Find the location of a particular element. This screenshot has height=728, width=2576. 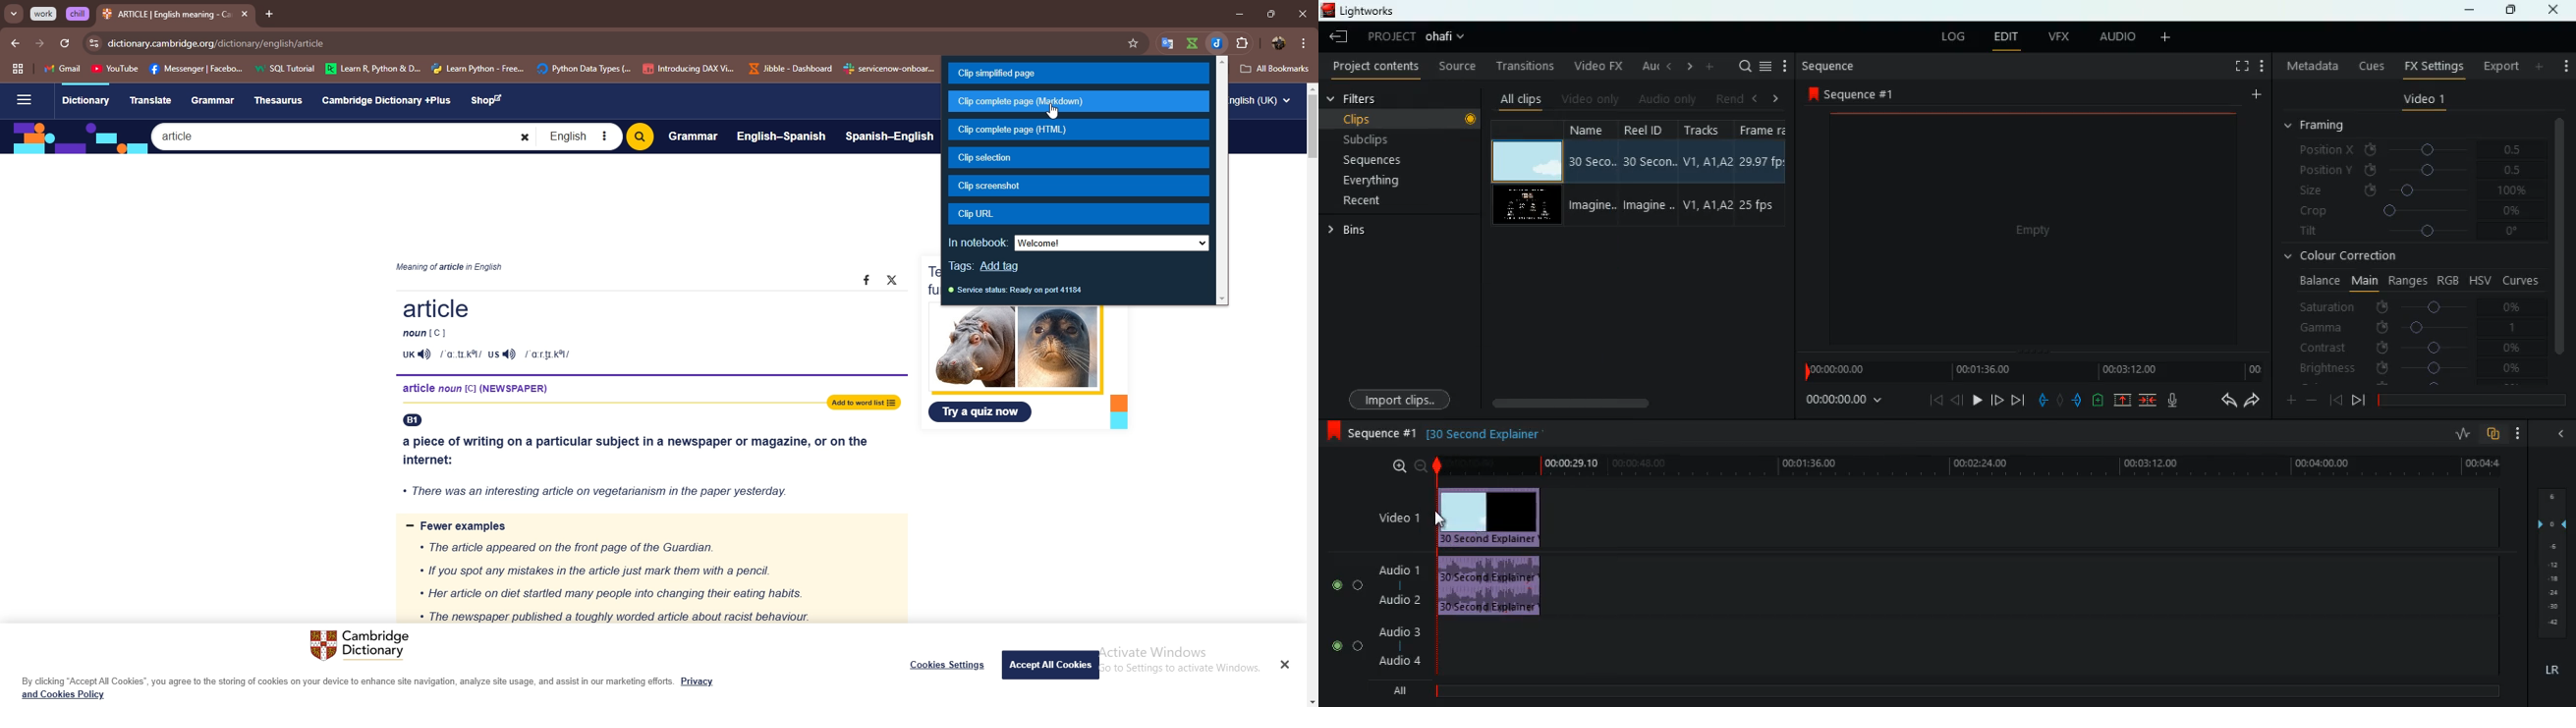

scroll down is located at coordinates (1310, 702).